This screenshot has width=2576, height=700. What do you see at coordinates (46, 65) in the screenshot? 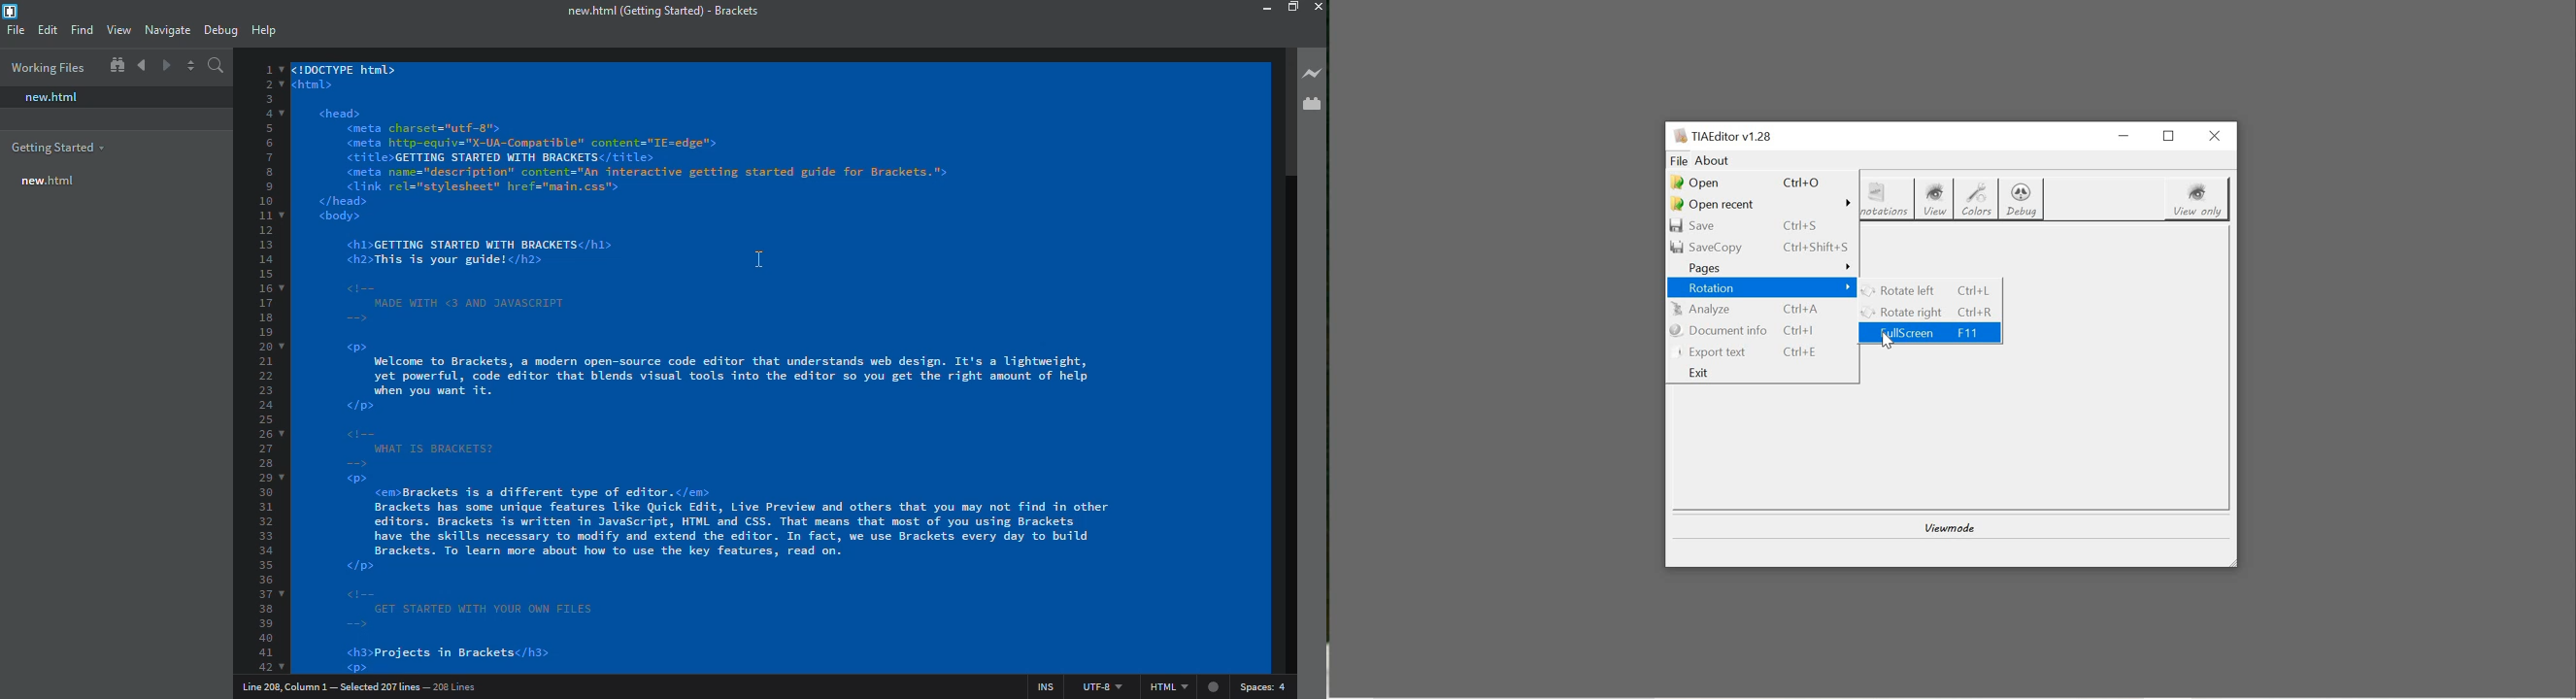
I see `working files` at bounding box center [46, 65].